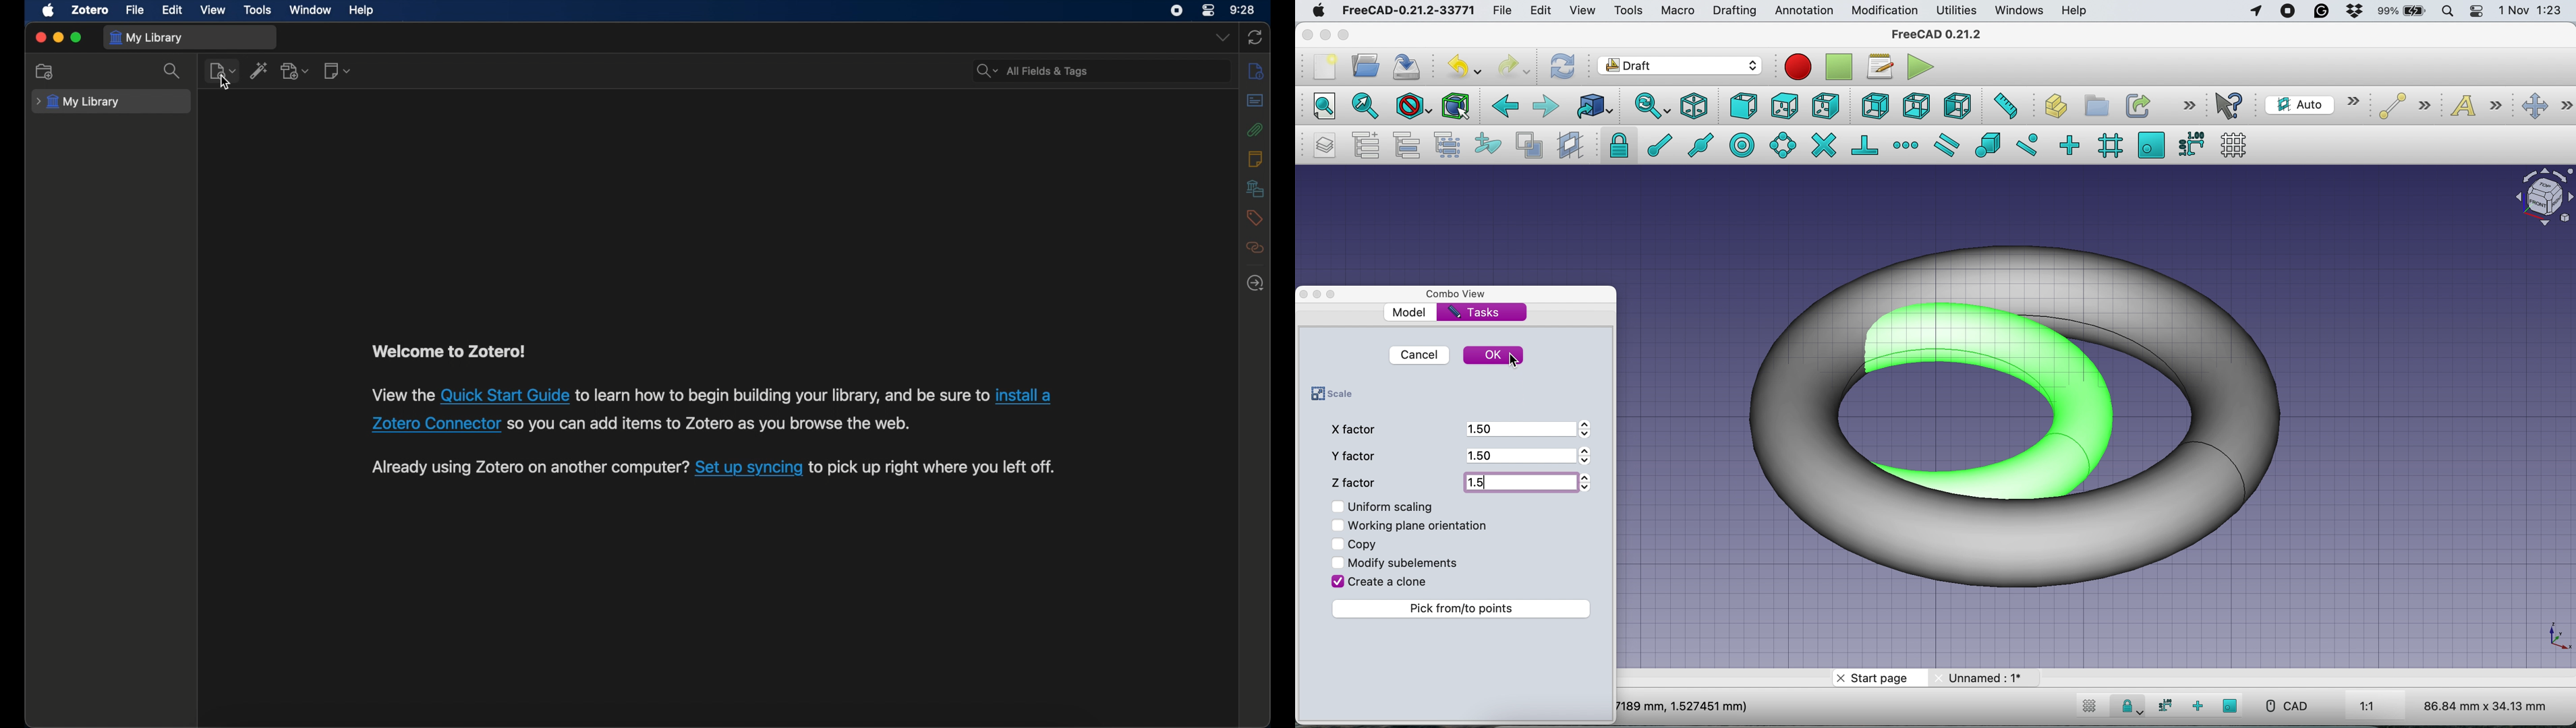  Describe the element at coordinates (1463, 64) in the screenshot. I see `undo` at that location.